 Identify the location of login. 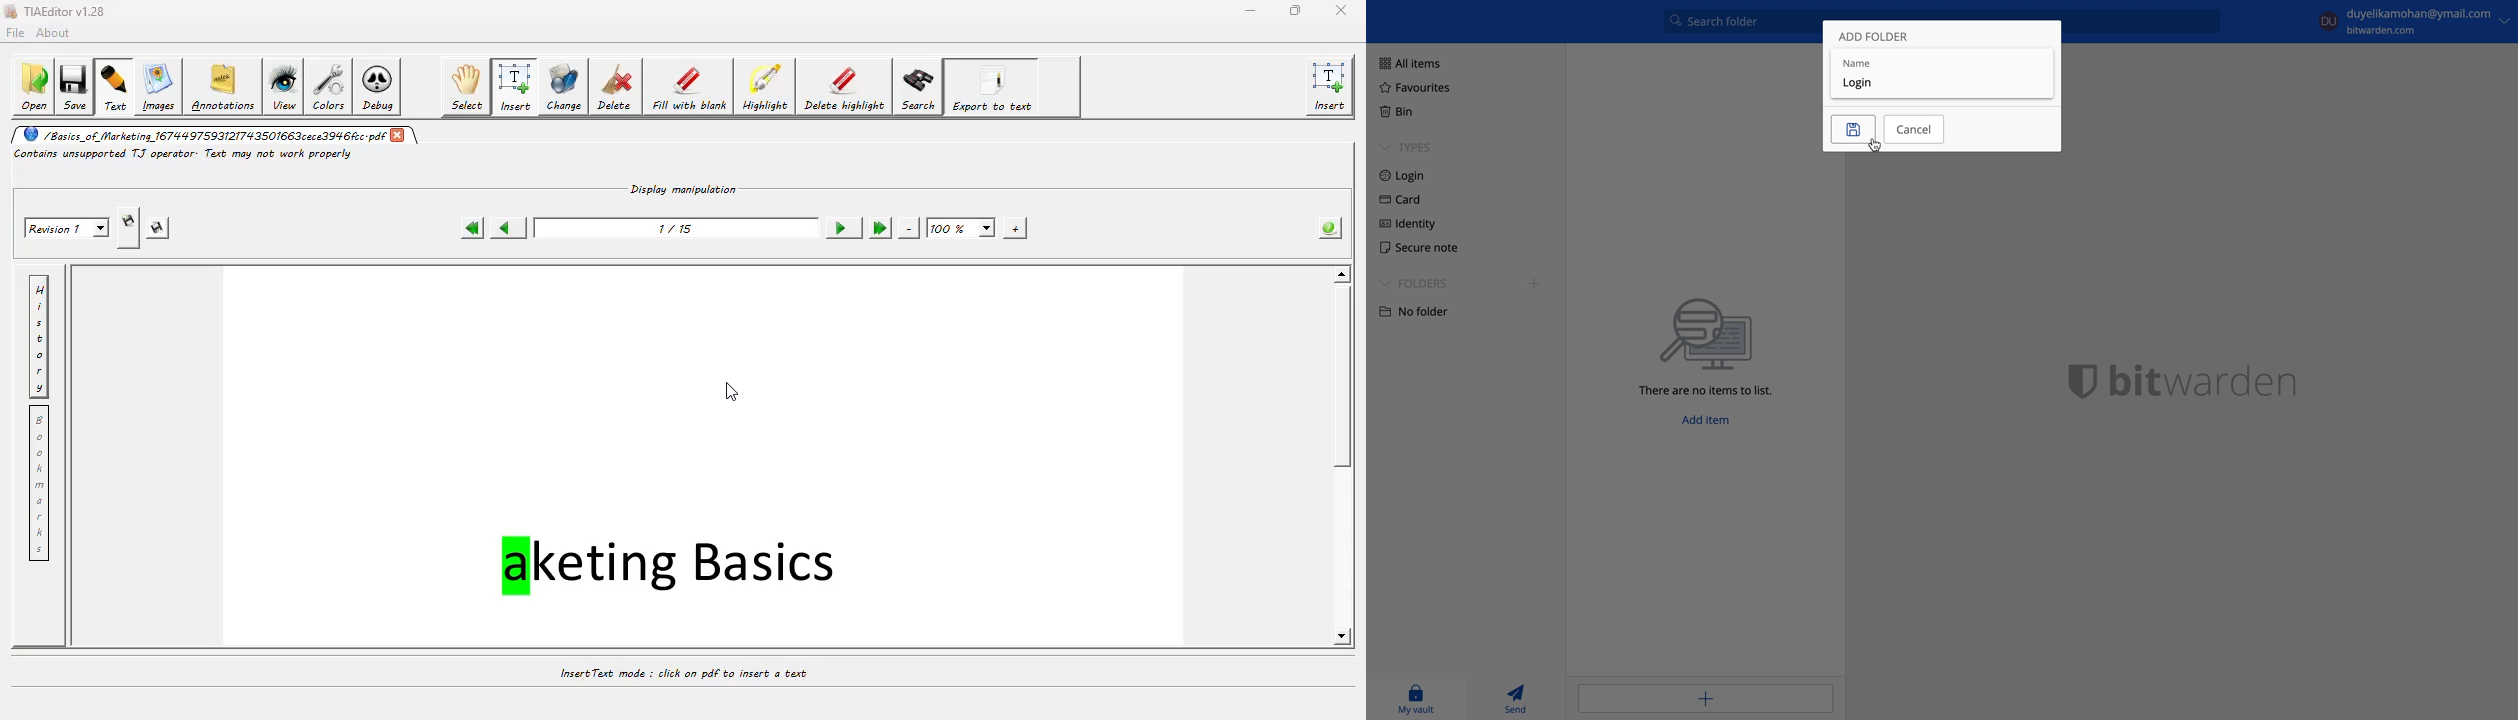
(1402, 176).